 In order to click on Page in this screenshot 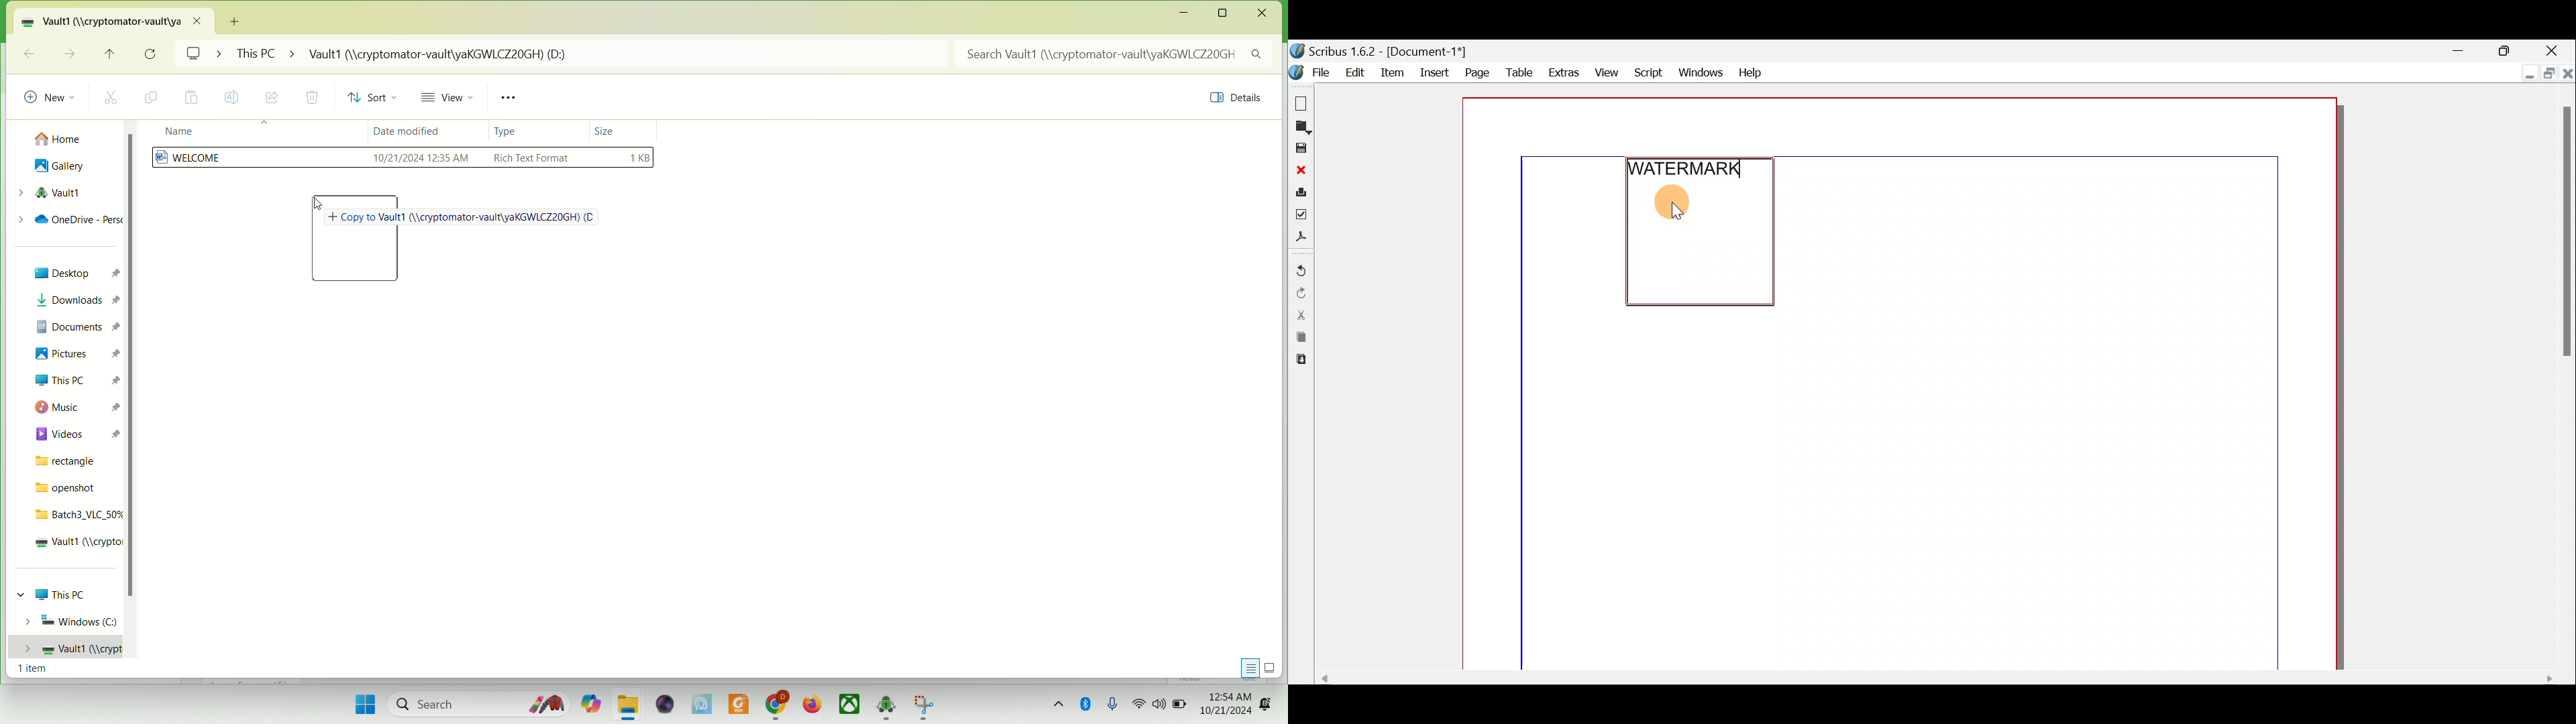, I will do `click(1475, 72)`.